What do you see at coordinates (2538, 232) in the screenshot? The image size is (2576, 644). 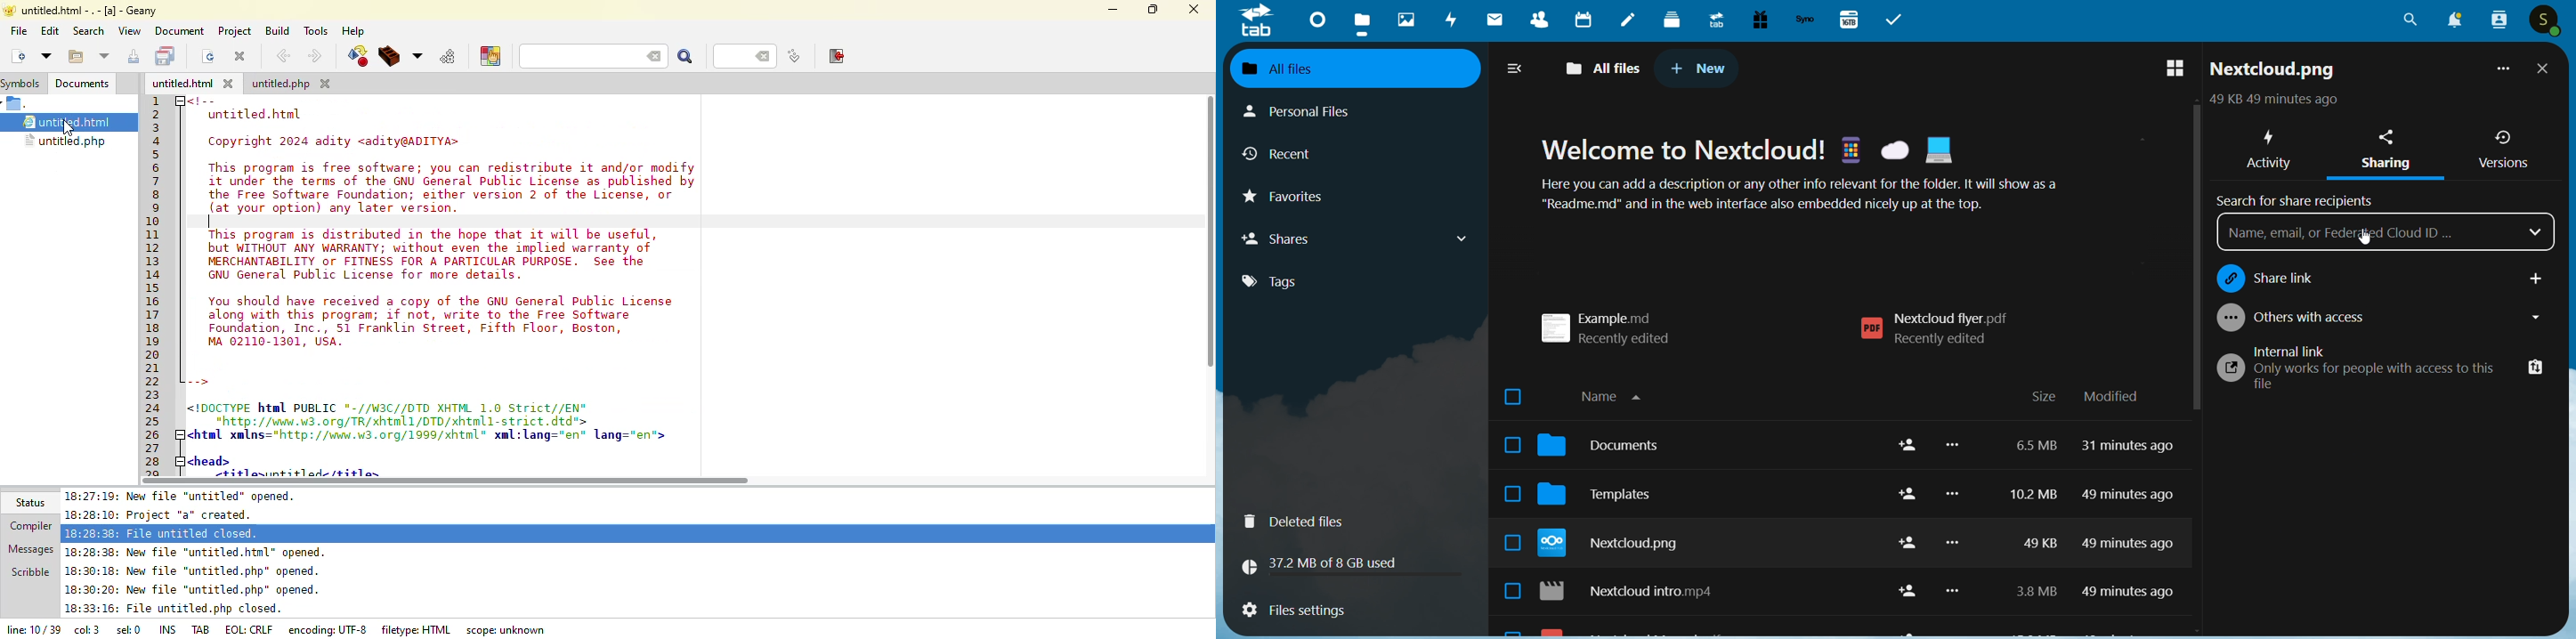 I see `search dropdown` at bounding box center [2538, 232].